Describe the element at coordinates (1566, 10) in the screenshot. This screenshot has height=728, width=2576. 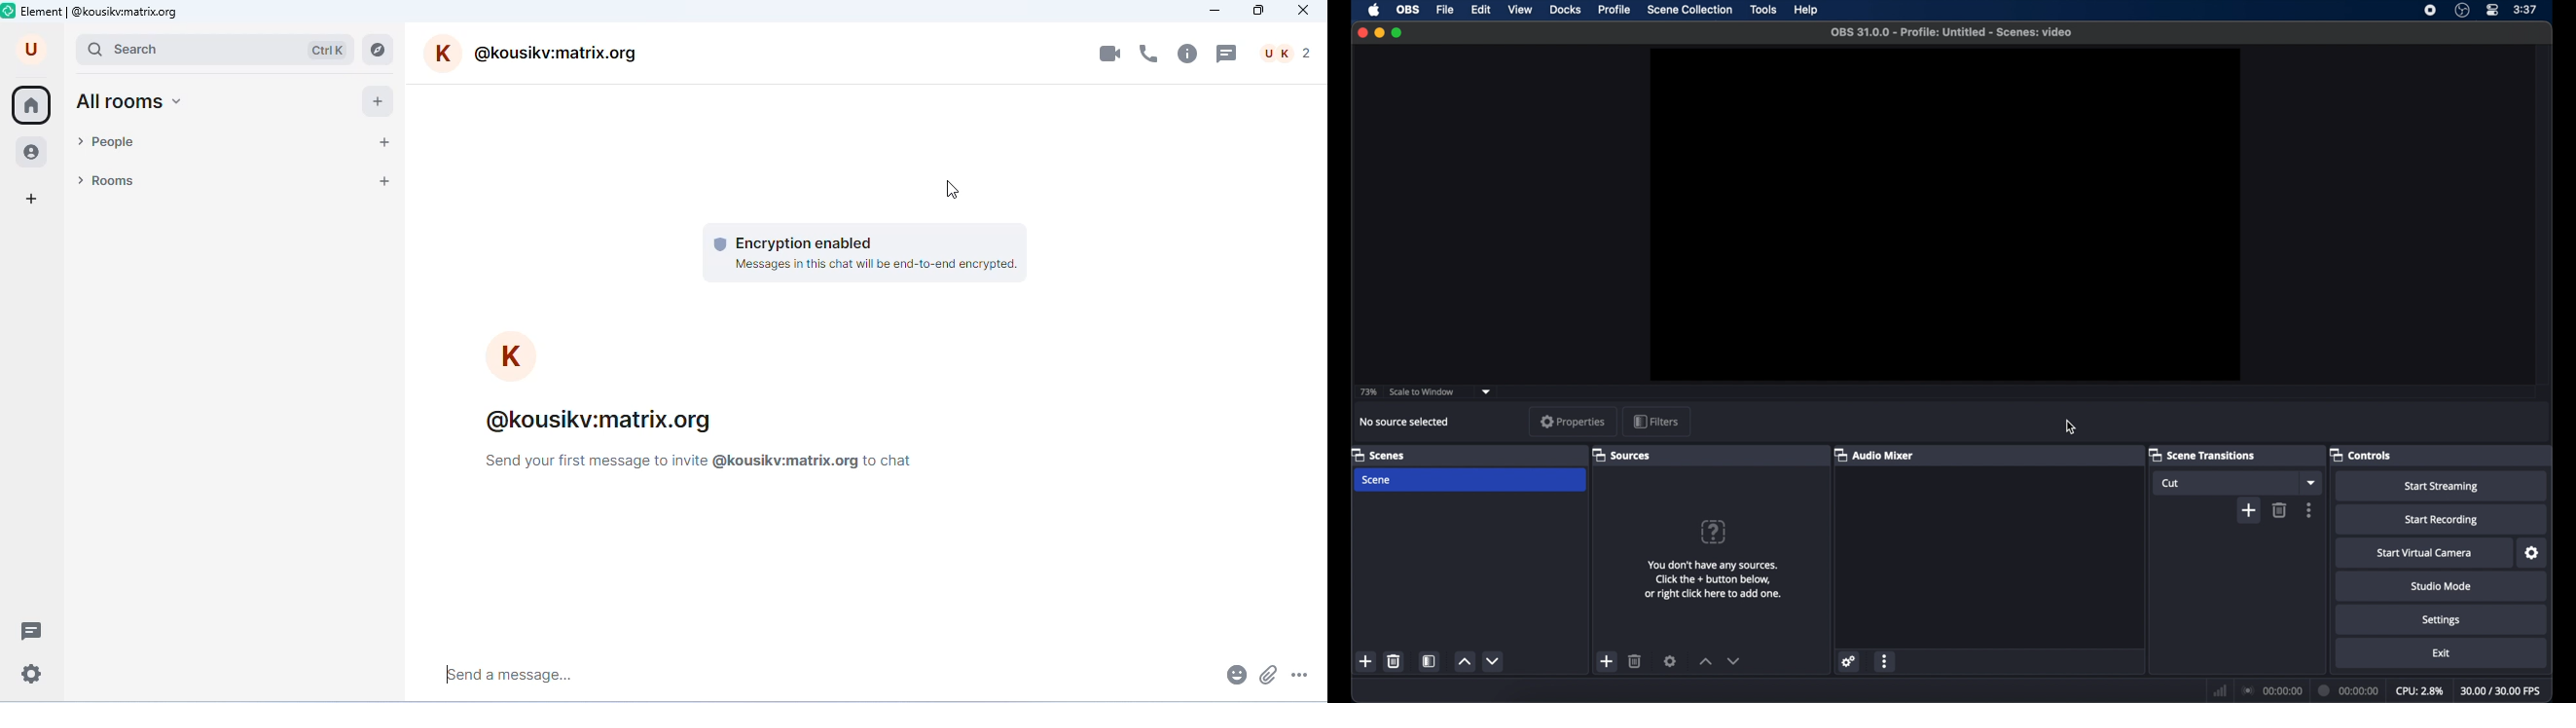
I see `docks` at that location.